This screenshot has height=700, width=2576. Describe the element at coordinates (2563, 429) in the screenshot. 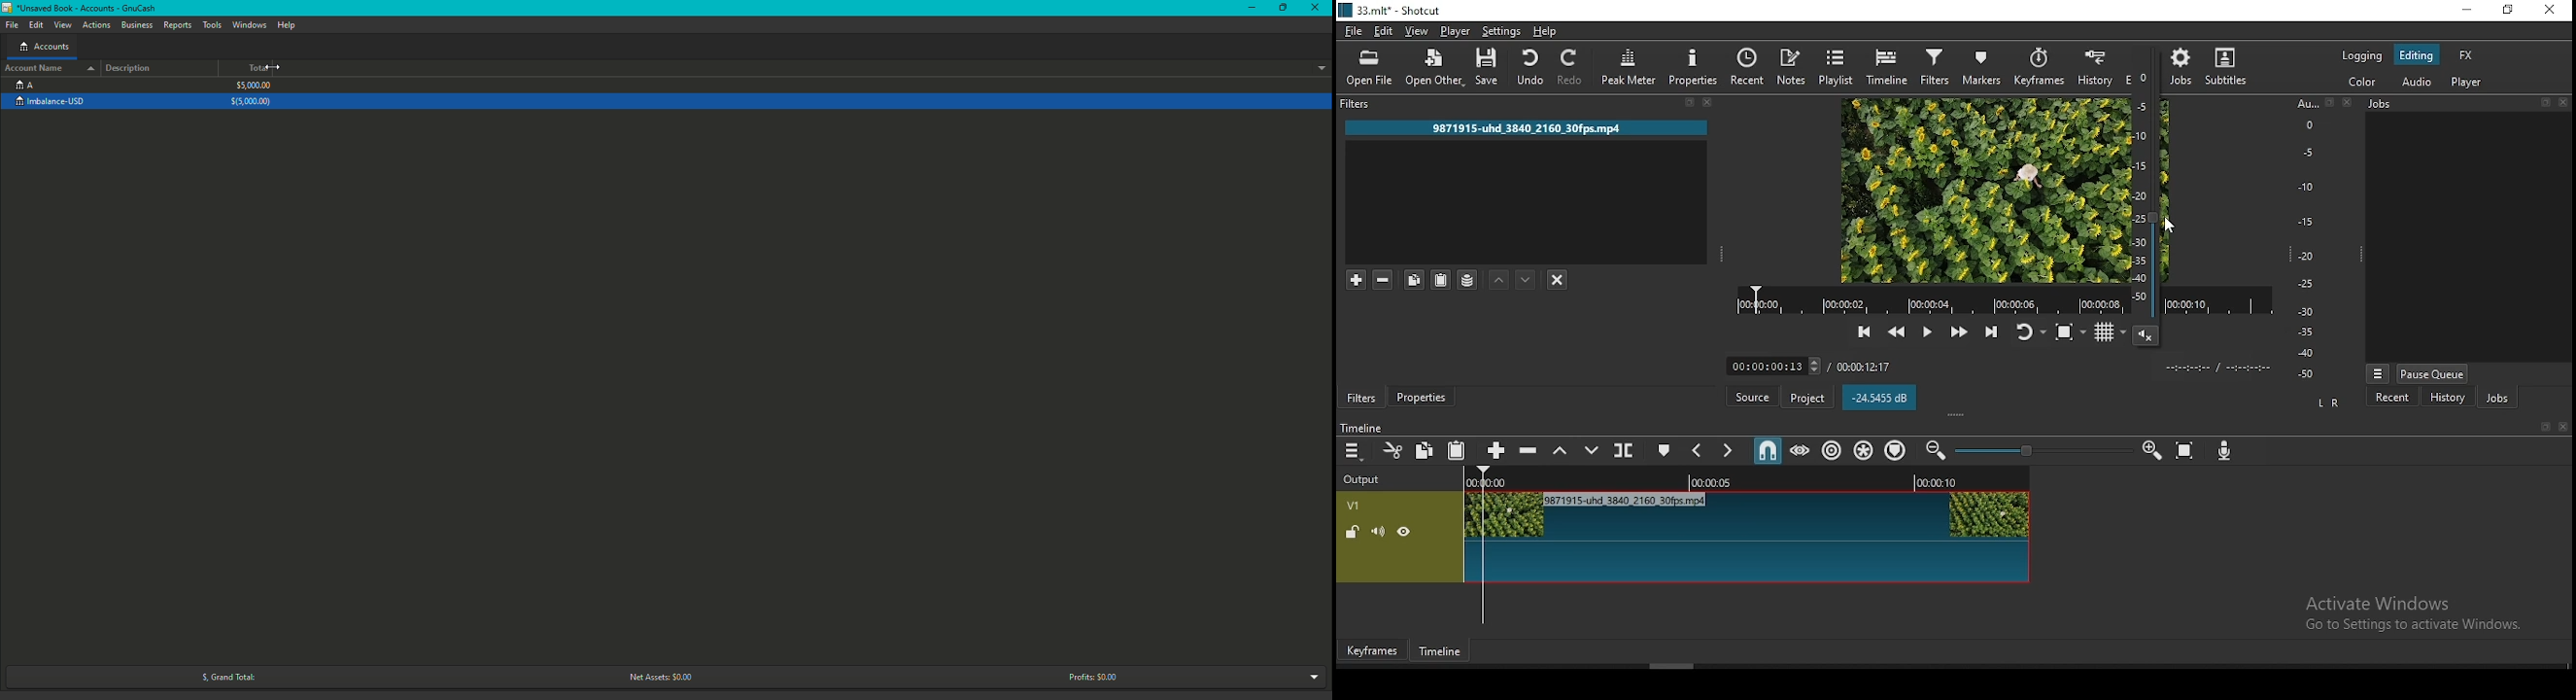

I see `close` at that location.